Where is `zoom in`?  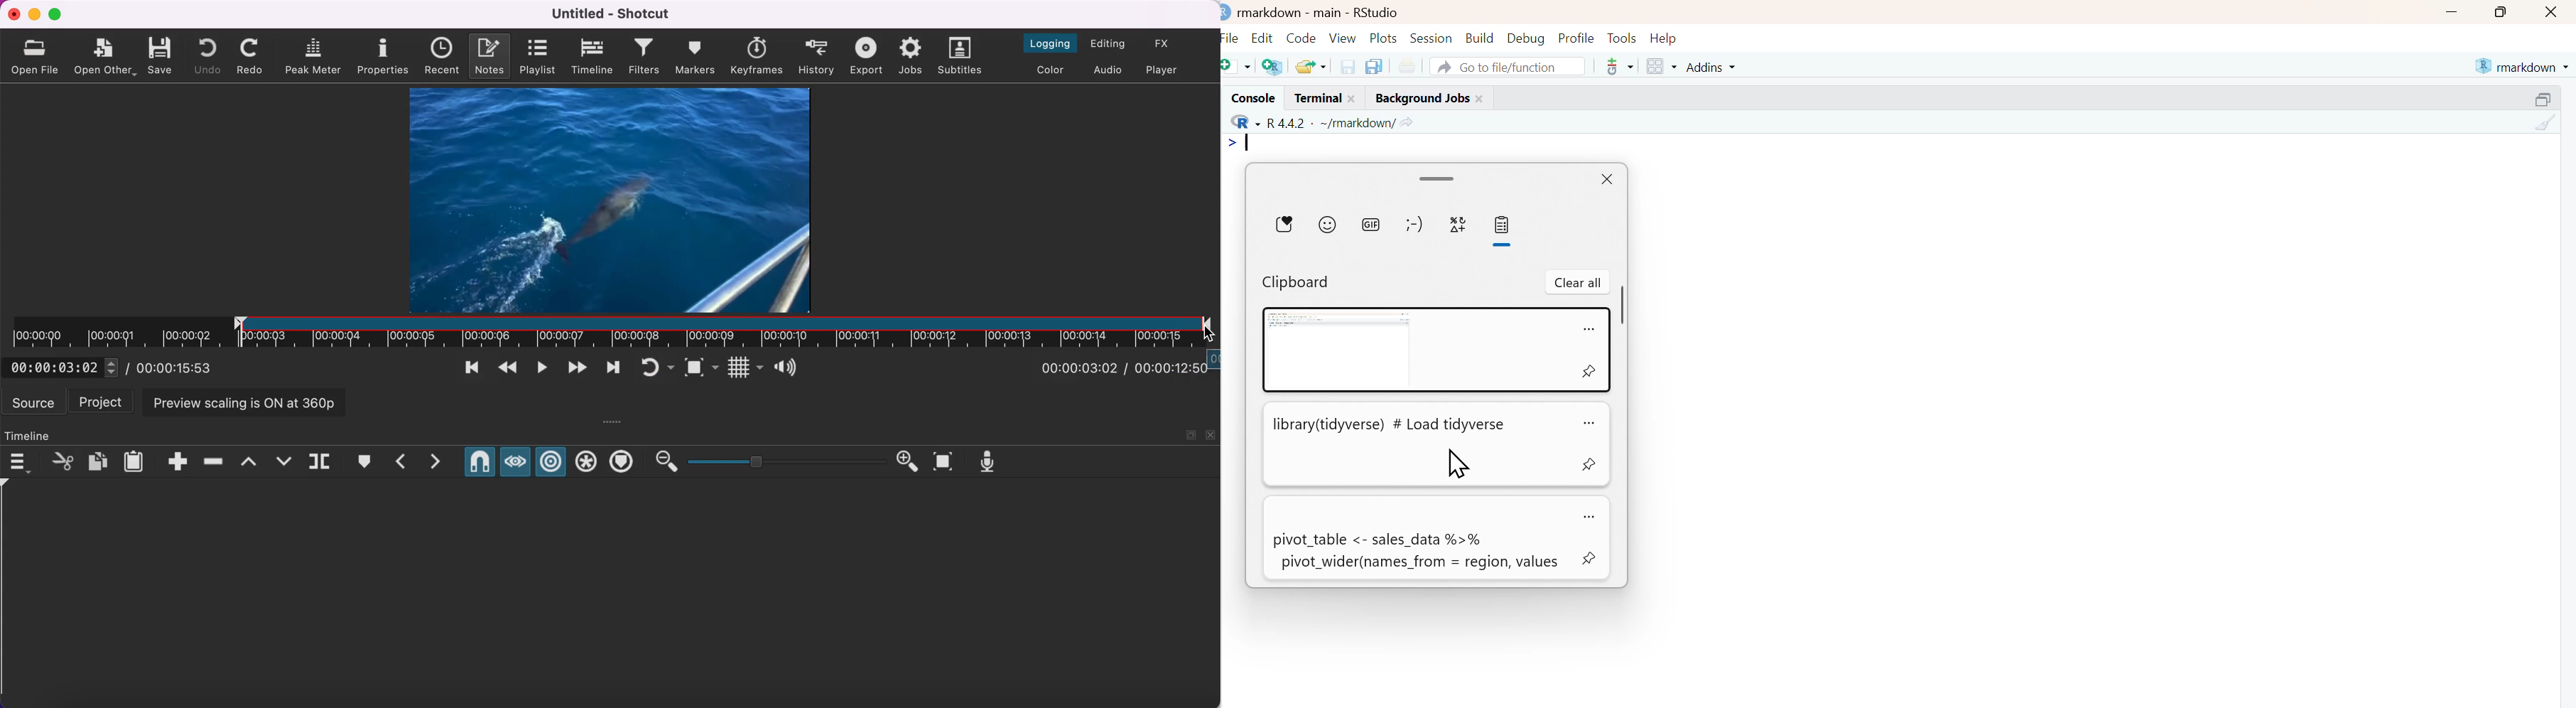 zoom in is located at coordinates (910, 462).